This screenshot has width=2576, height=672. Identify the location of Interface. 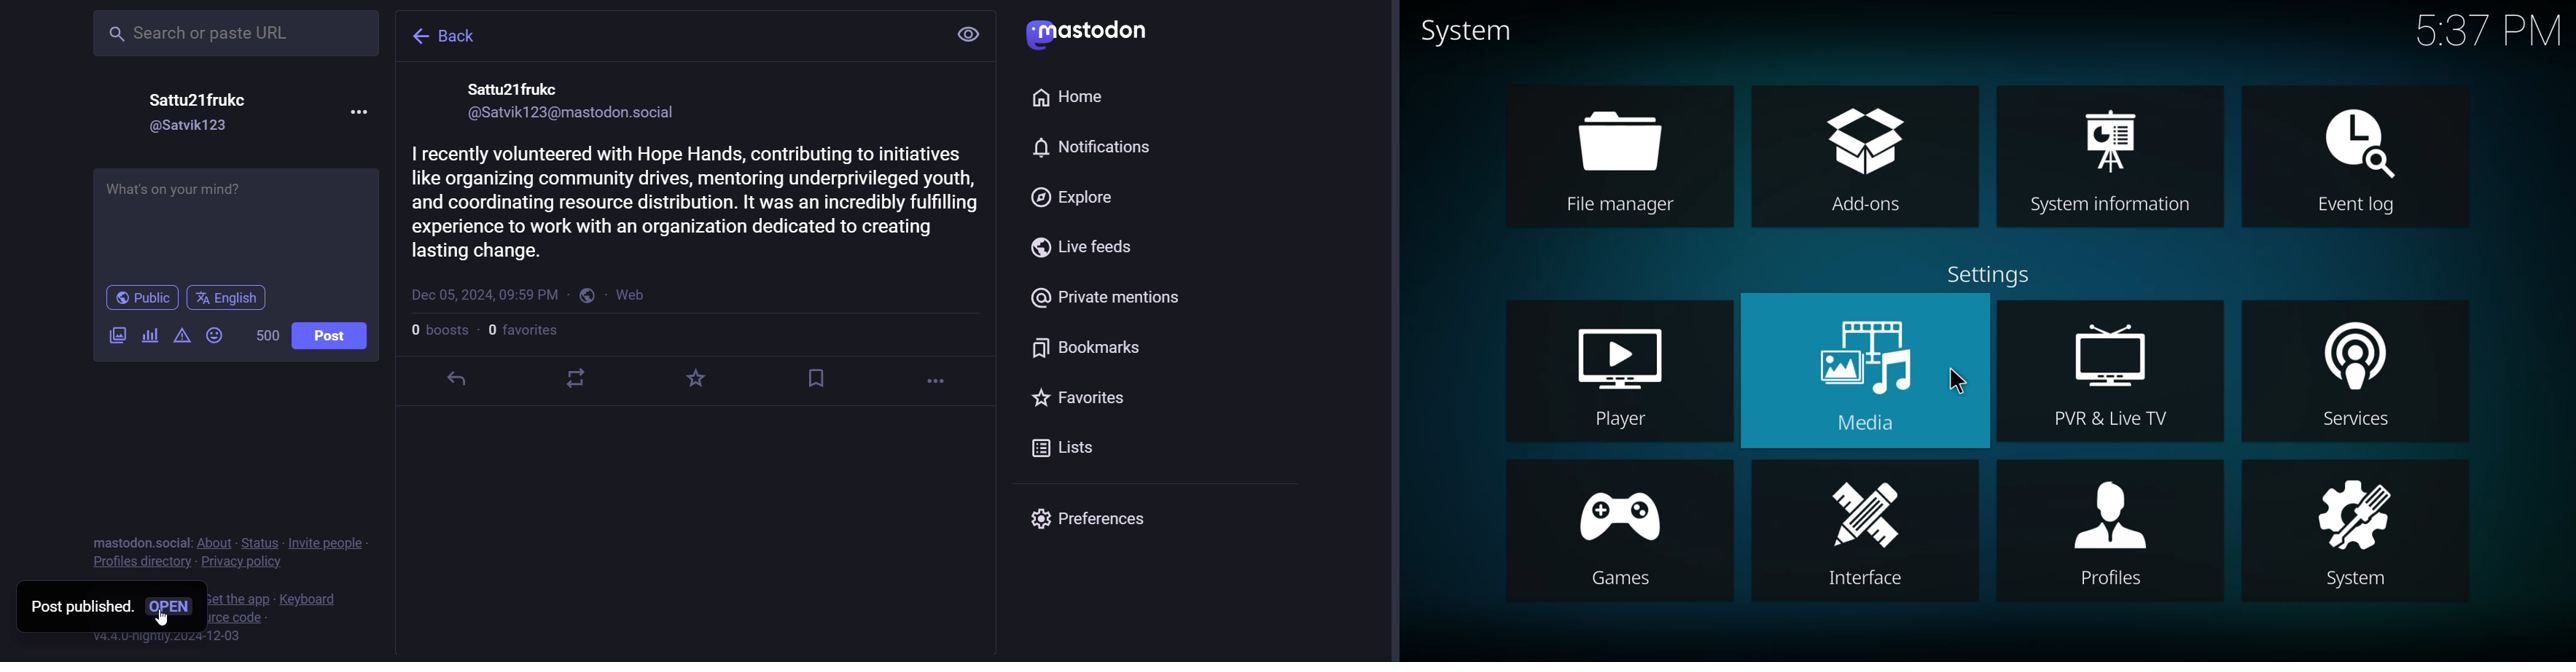
(1865, 580).